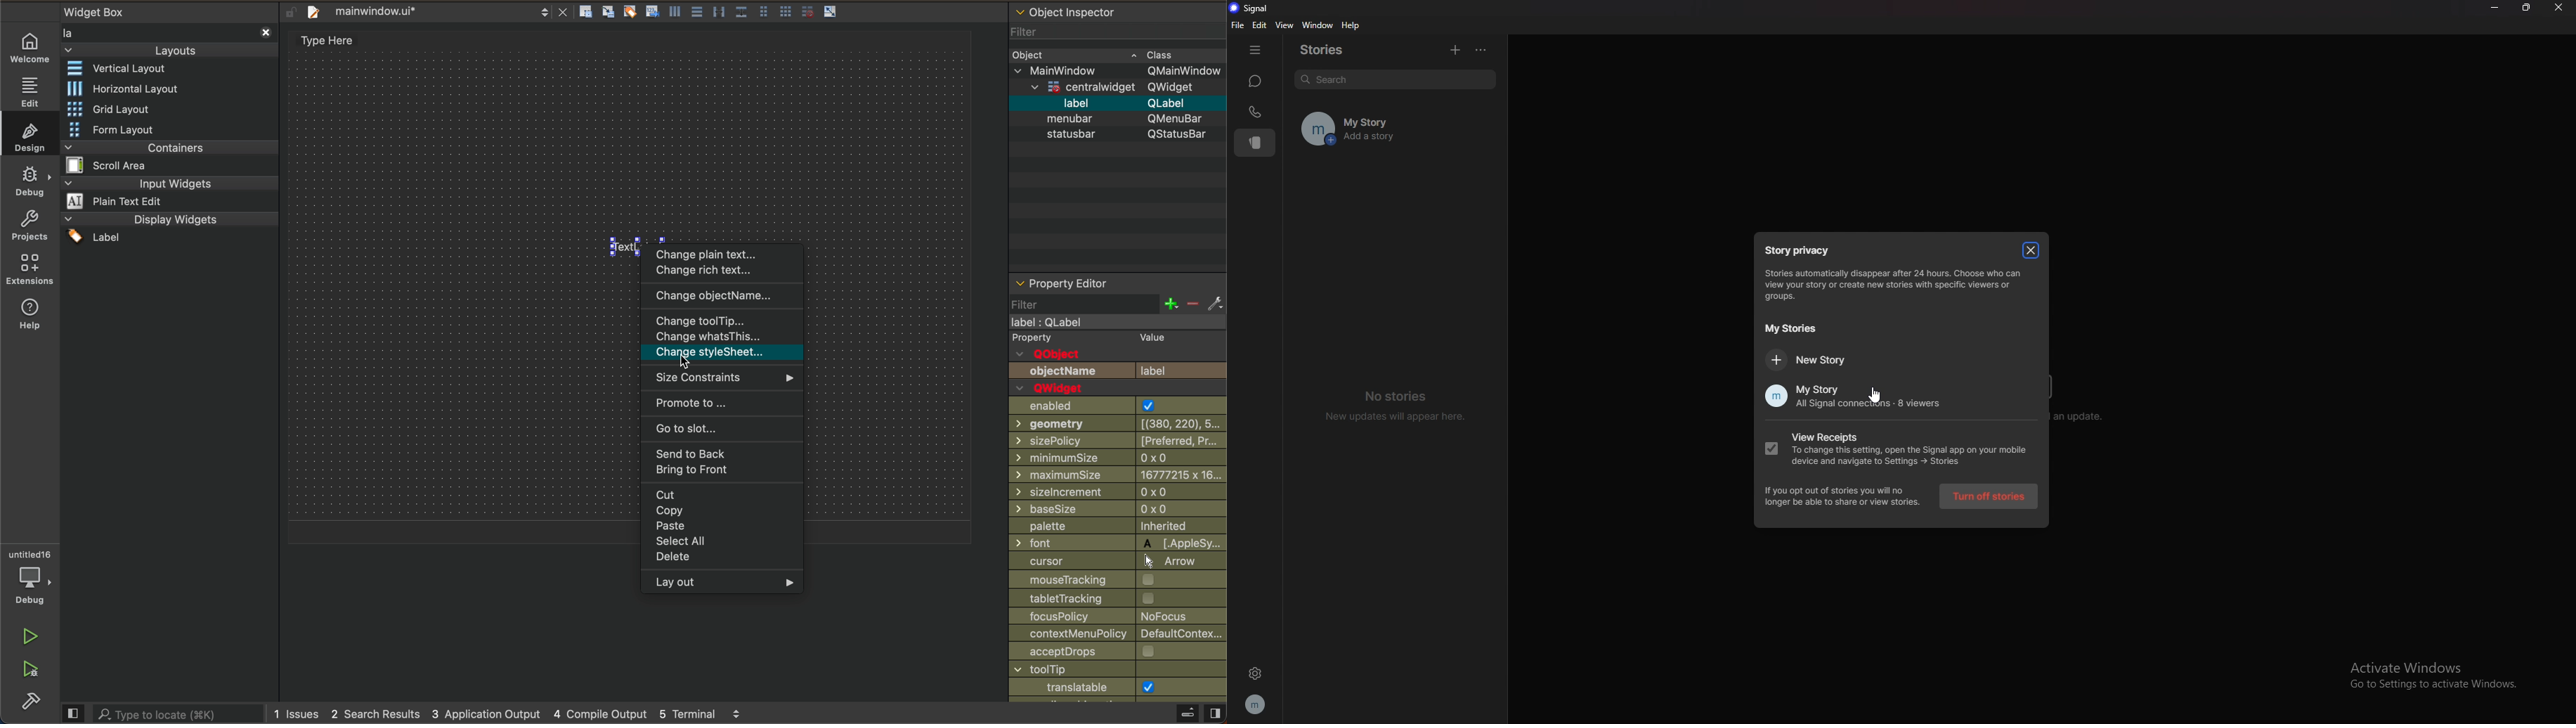  What do you see at coordinates (1820, 360) in the screenshot?
I see `new story` at bounding box center [1820, 360].